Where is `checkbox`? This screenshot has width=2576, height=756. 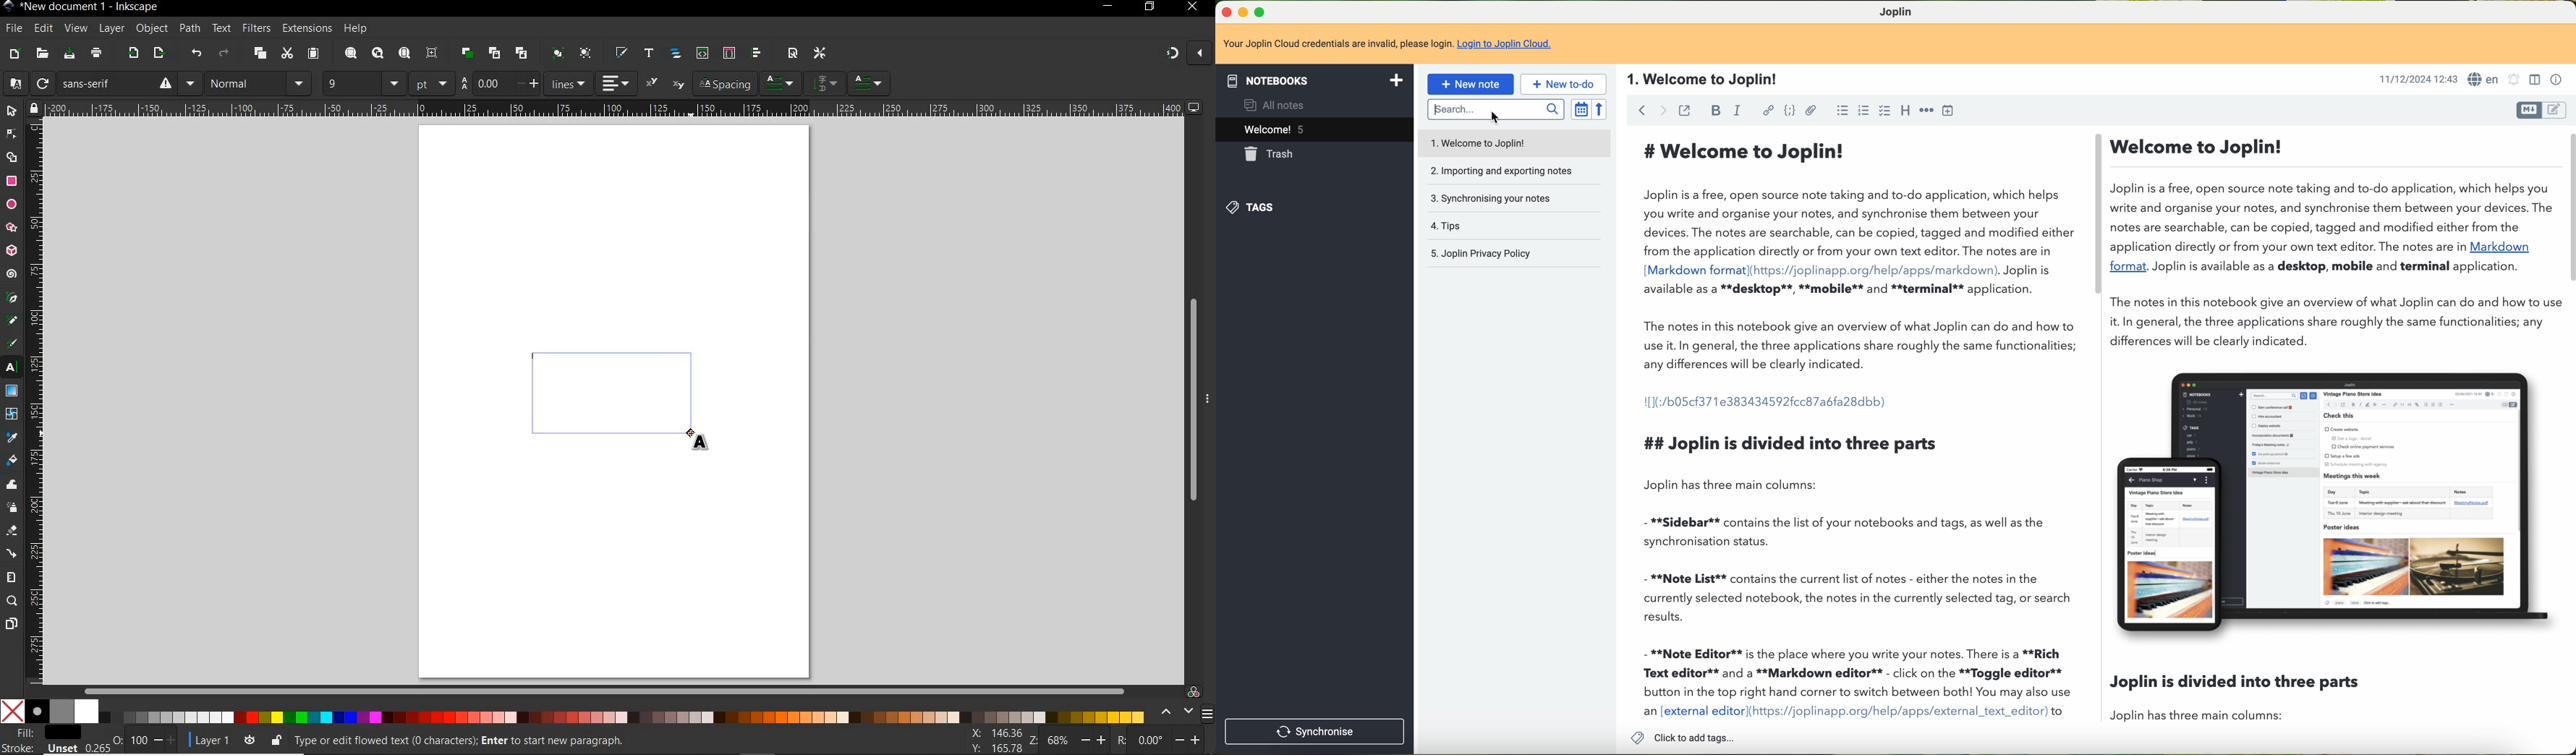
checkbox is located at coordinates (1886, 112).